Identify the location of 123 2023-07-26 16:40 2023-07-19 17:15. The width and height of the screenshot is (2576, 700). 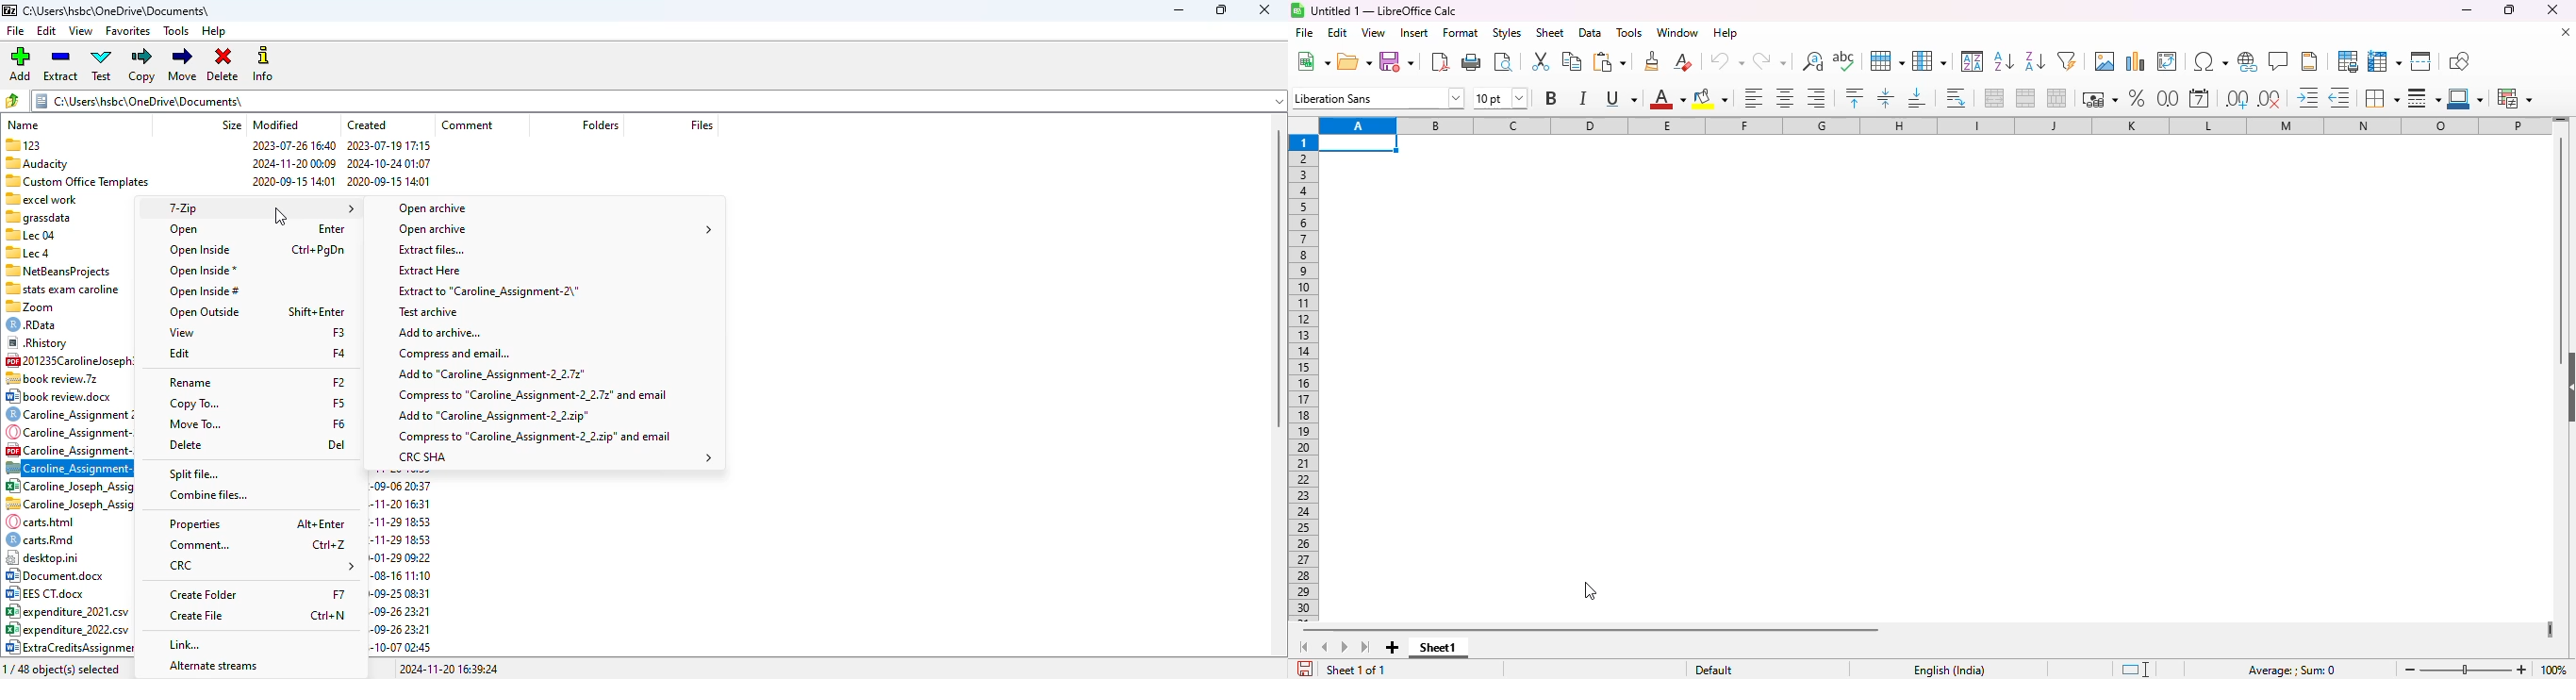
(219, 143).